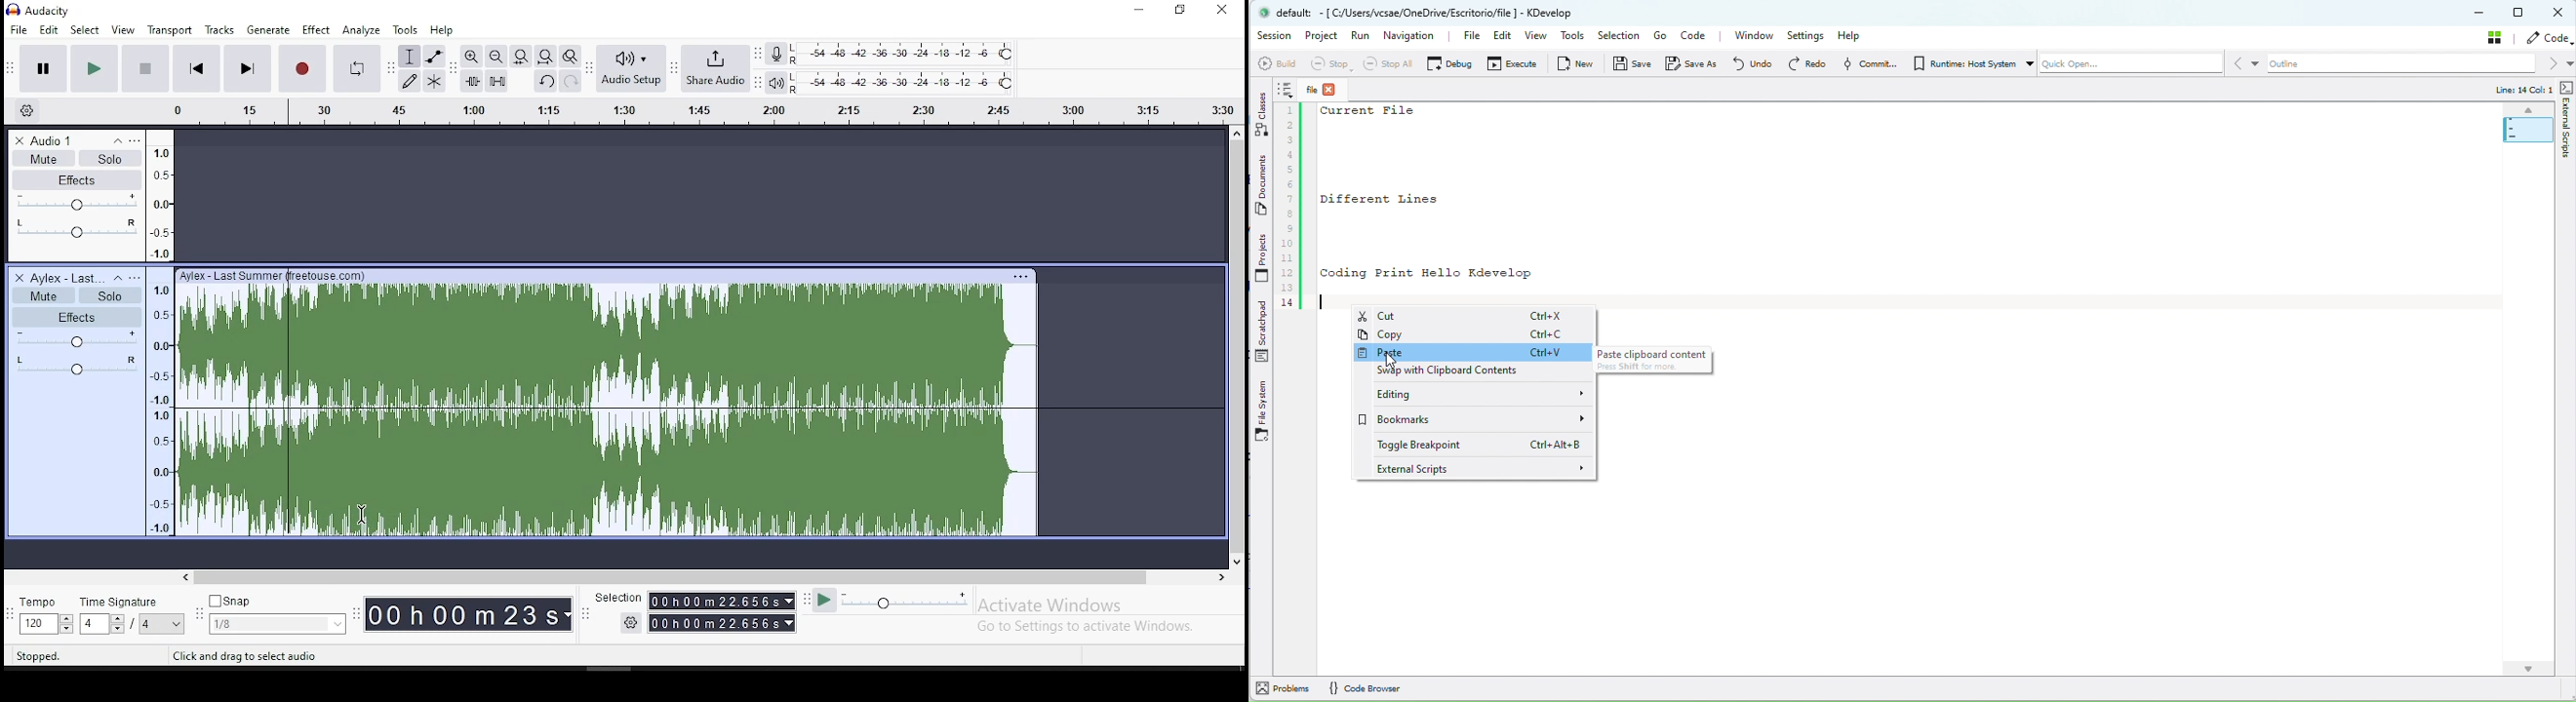  Describe the element at coordinates (20, 278) in the screenshot. I see `delete track` at that location.